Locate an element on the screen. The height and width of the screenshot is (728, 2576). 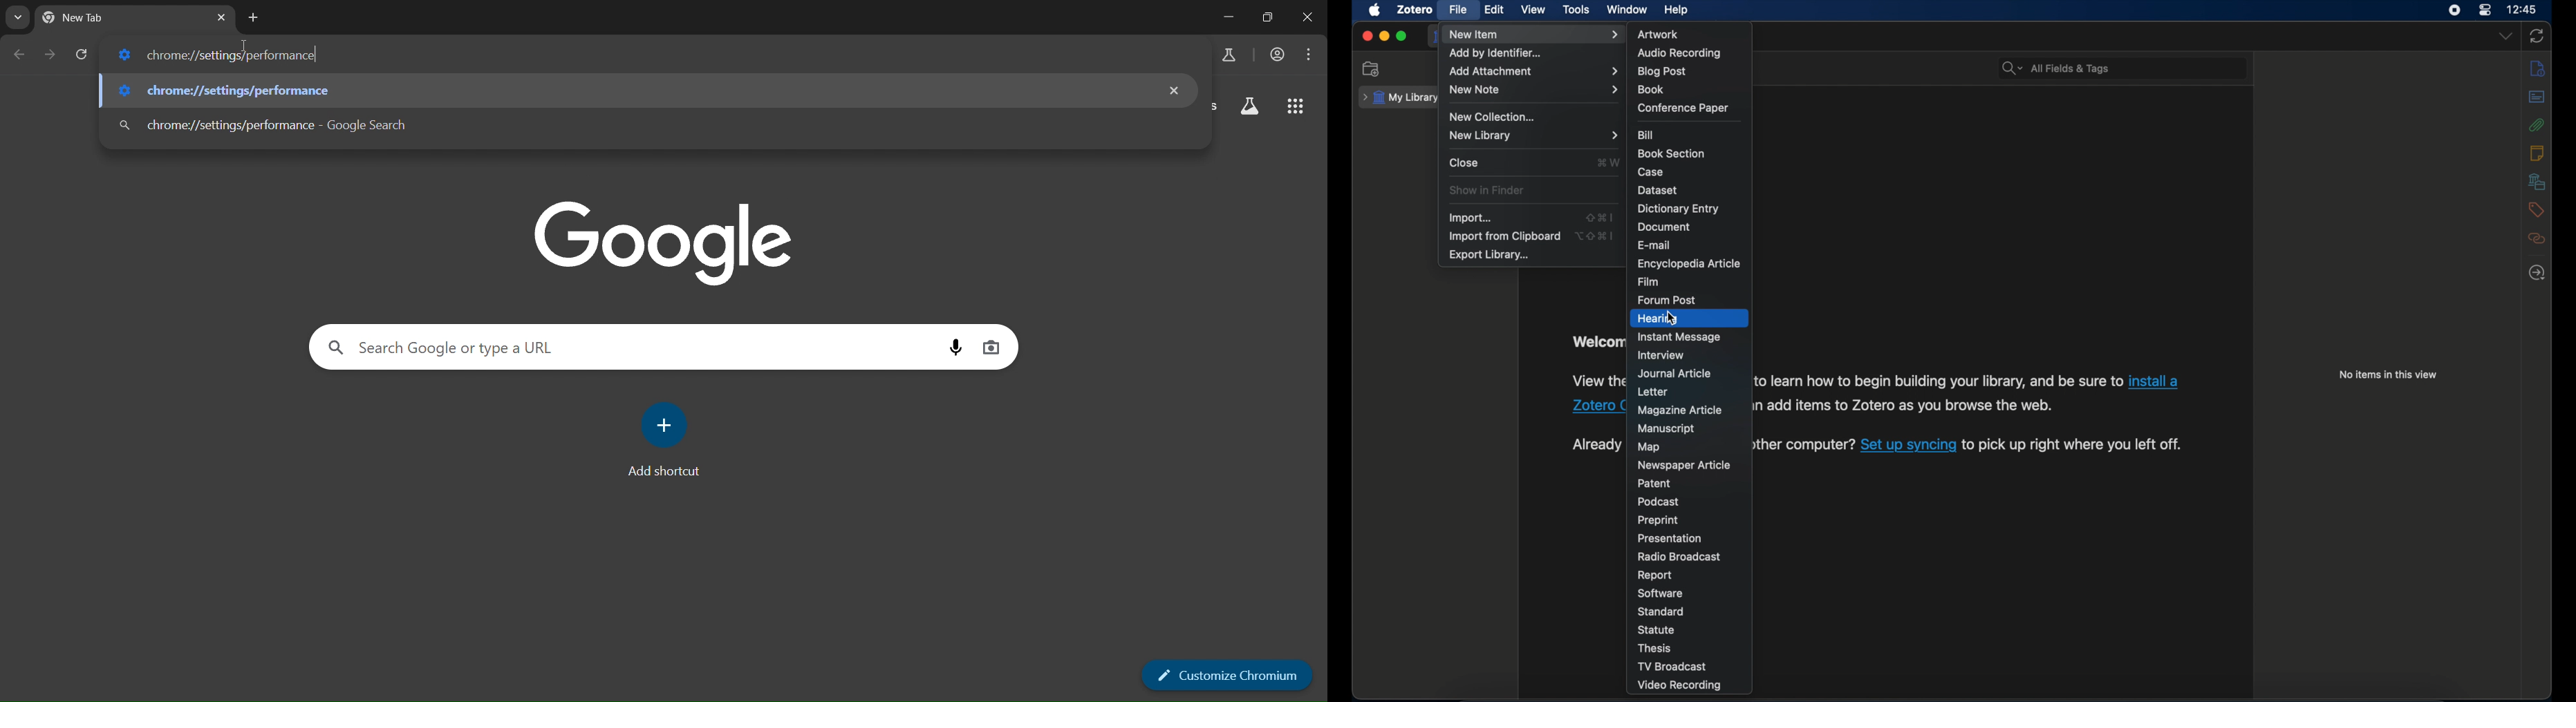
go forward one page is located at coordinates (52, 56).